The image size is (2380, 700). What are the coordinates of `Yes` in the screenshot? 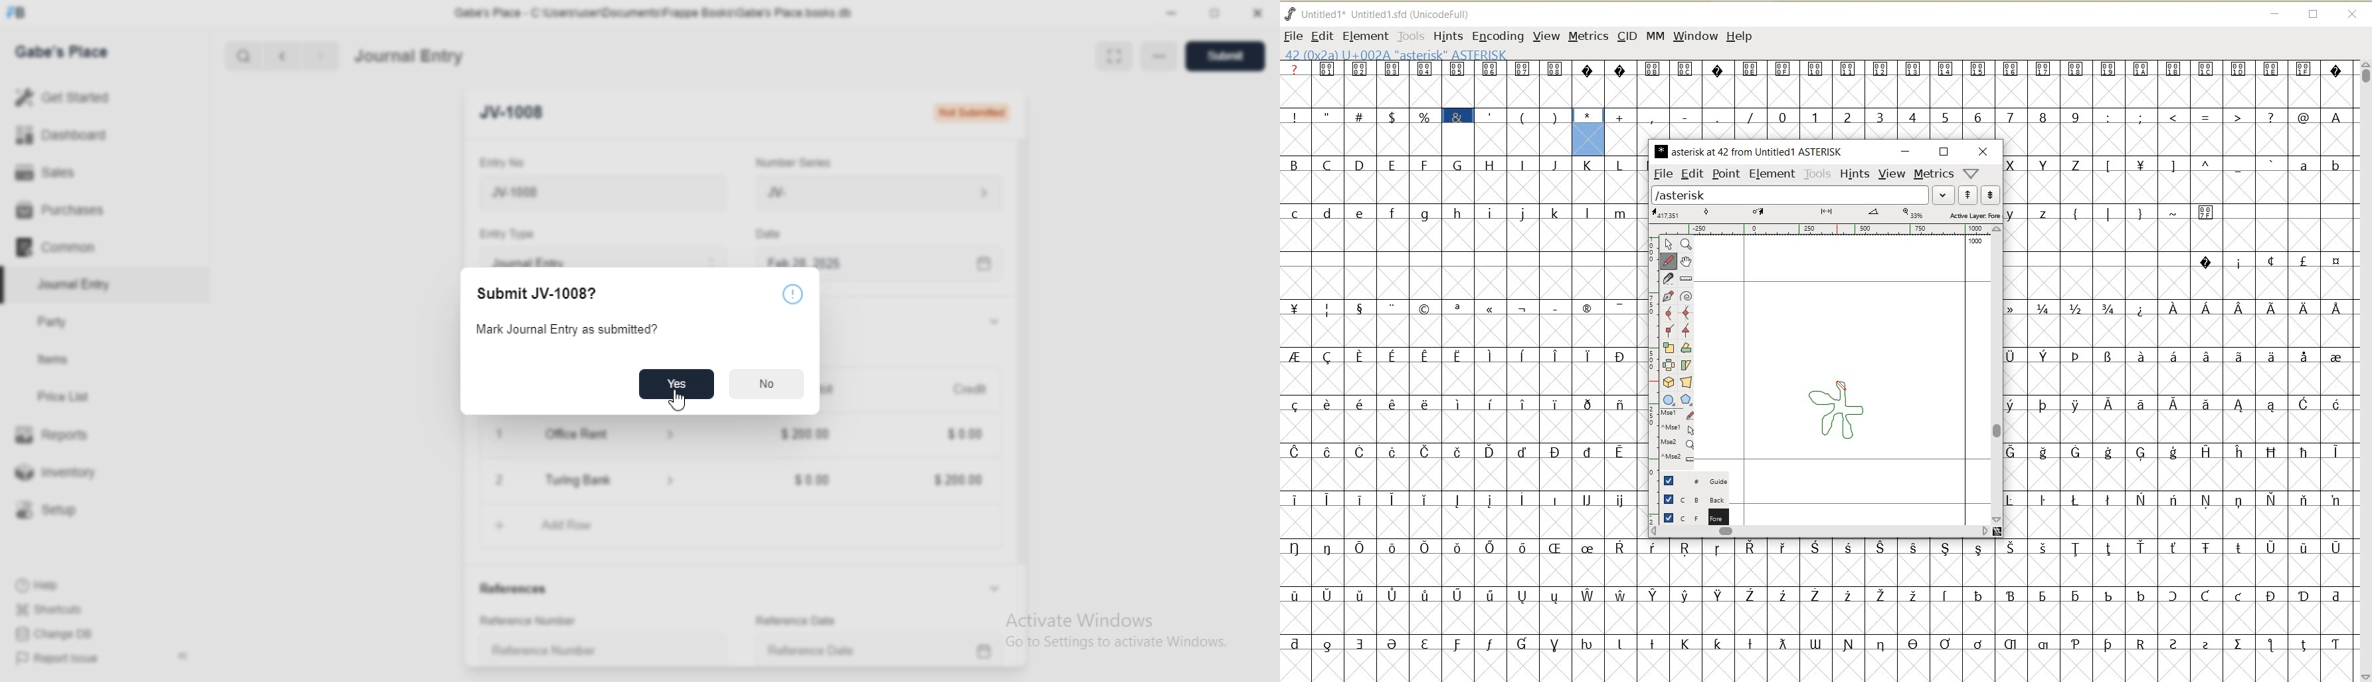 It's located at (679, 385).